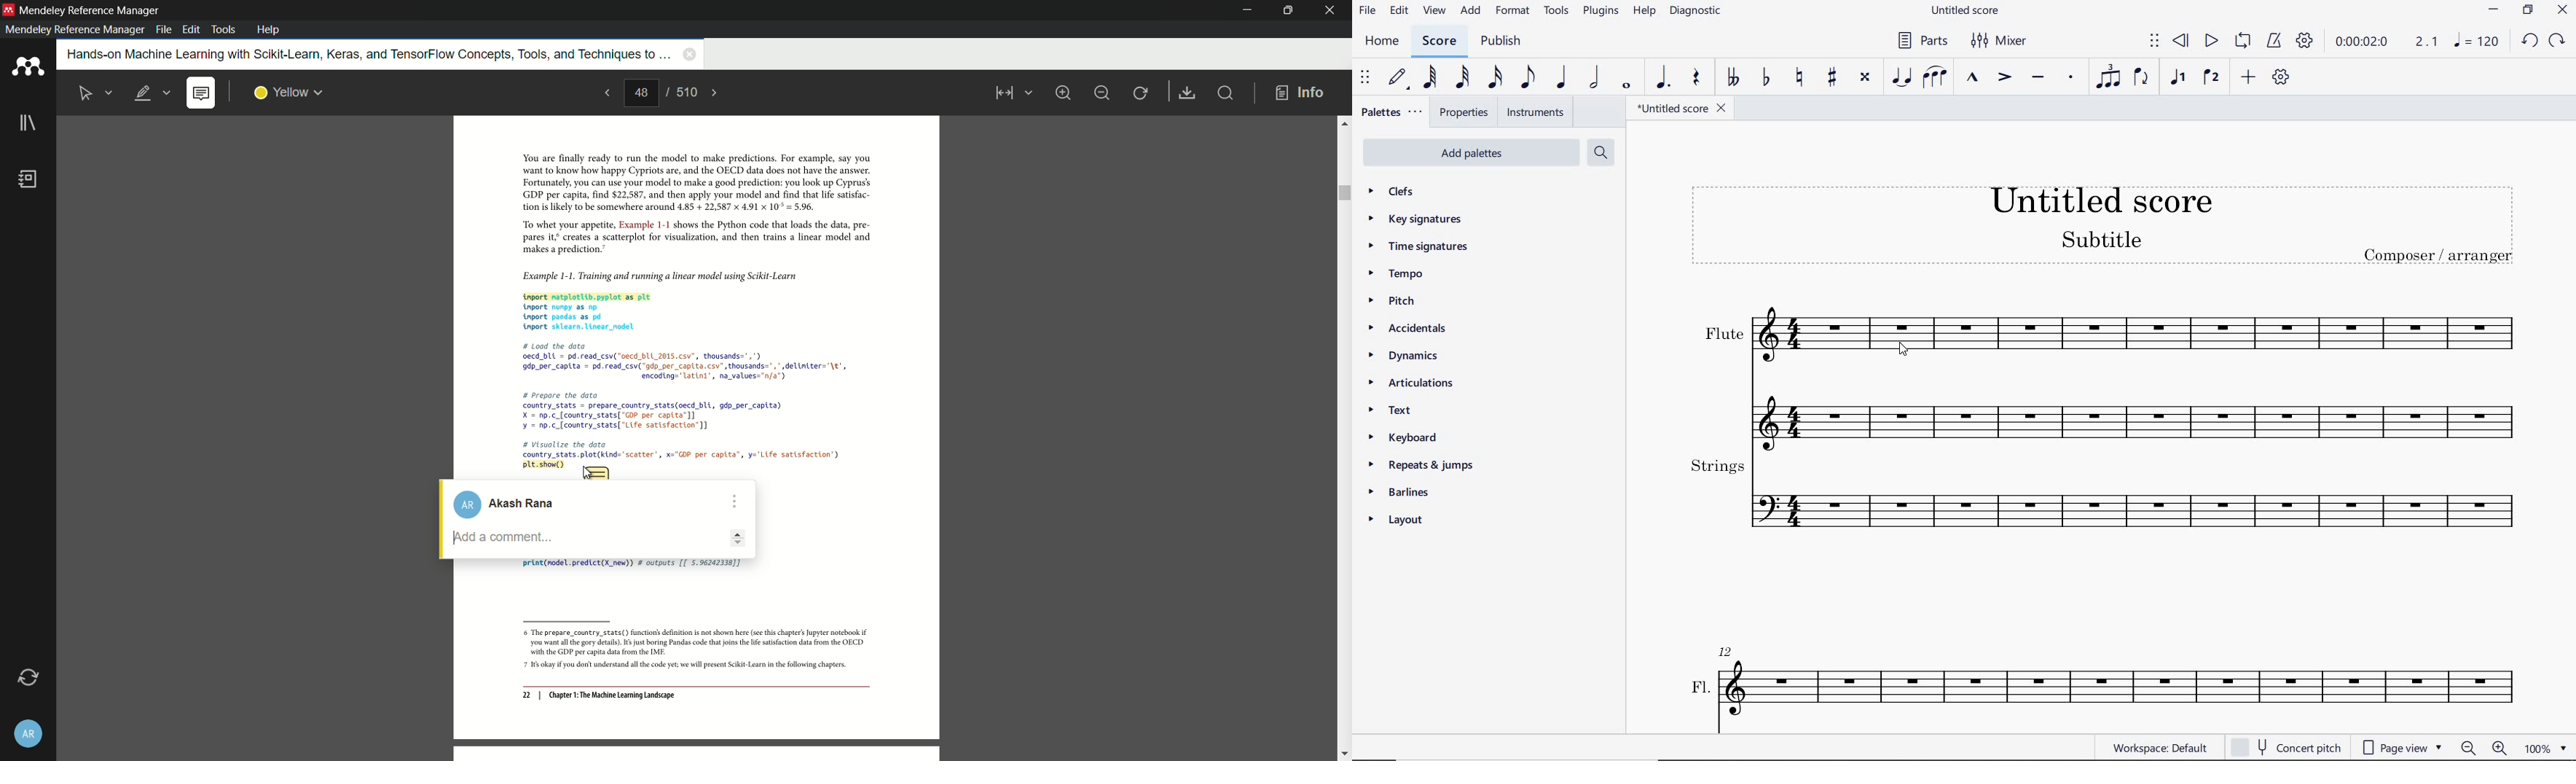 The width and height of the screenshot is (2576, 784). Describe the element at coordinates (1062, 92) in the screenshot. I see `zoom in` at that location.